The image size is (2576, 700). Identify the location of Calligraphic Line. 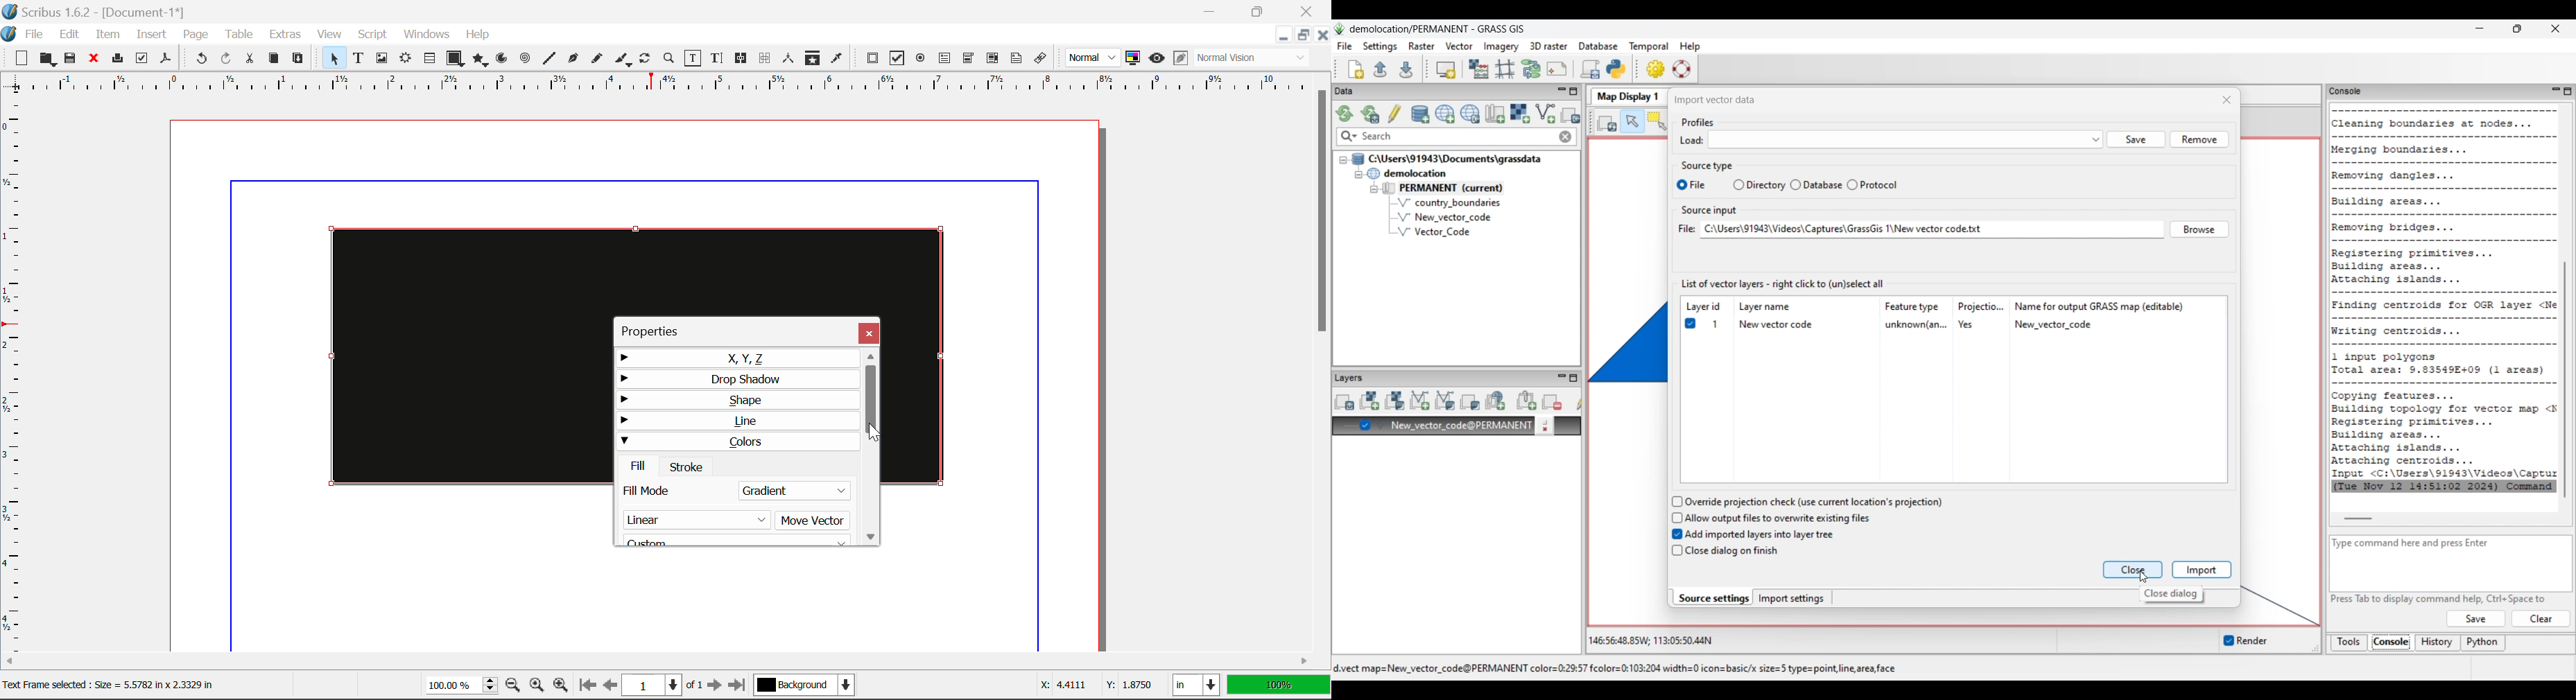
(624, 61).